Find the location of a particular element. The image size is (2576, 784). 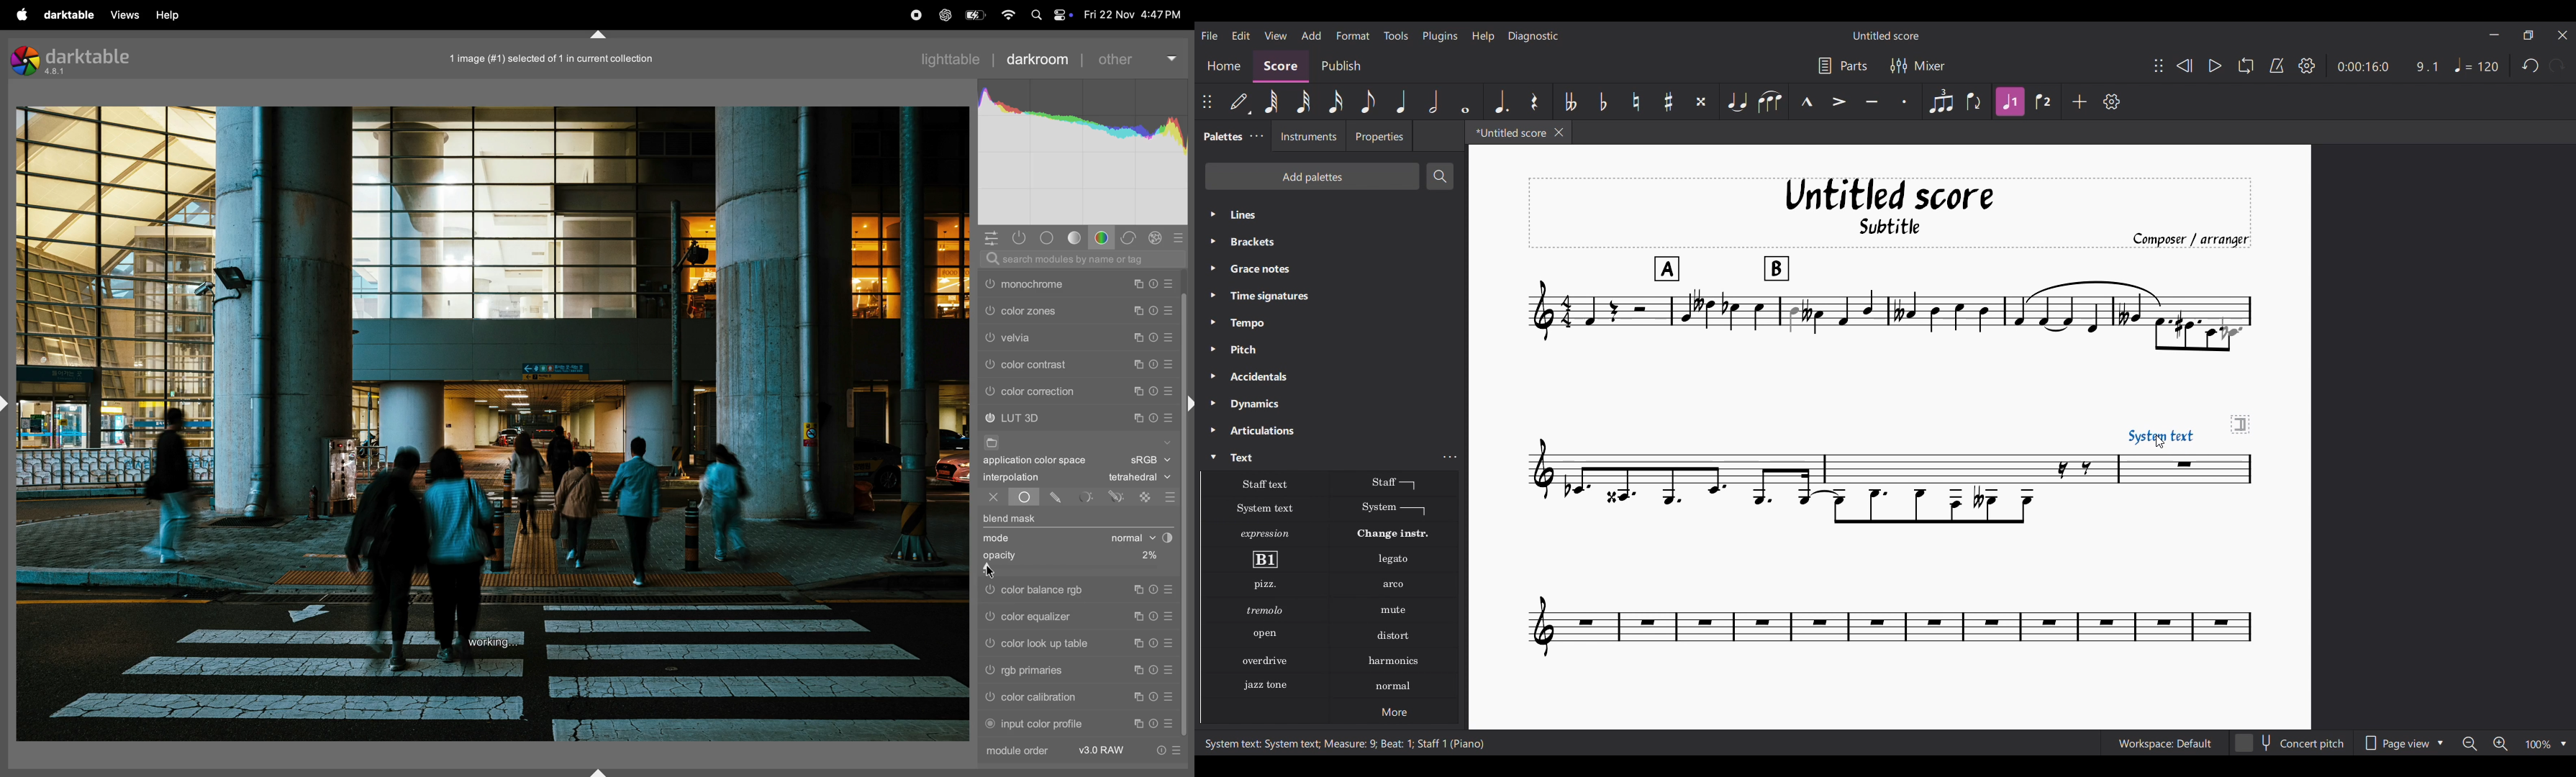

Tie is located at coordinates (1736, 101).